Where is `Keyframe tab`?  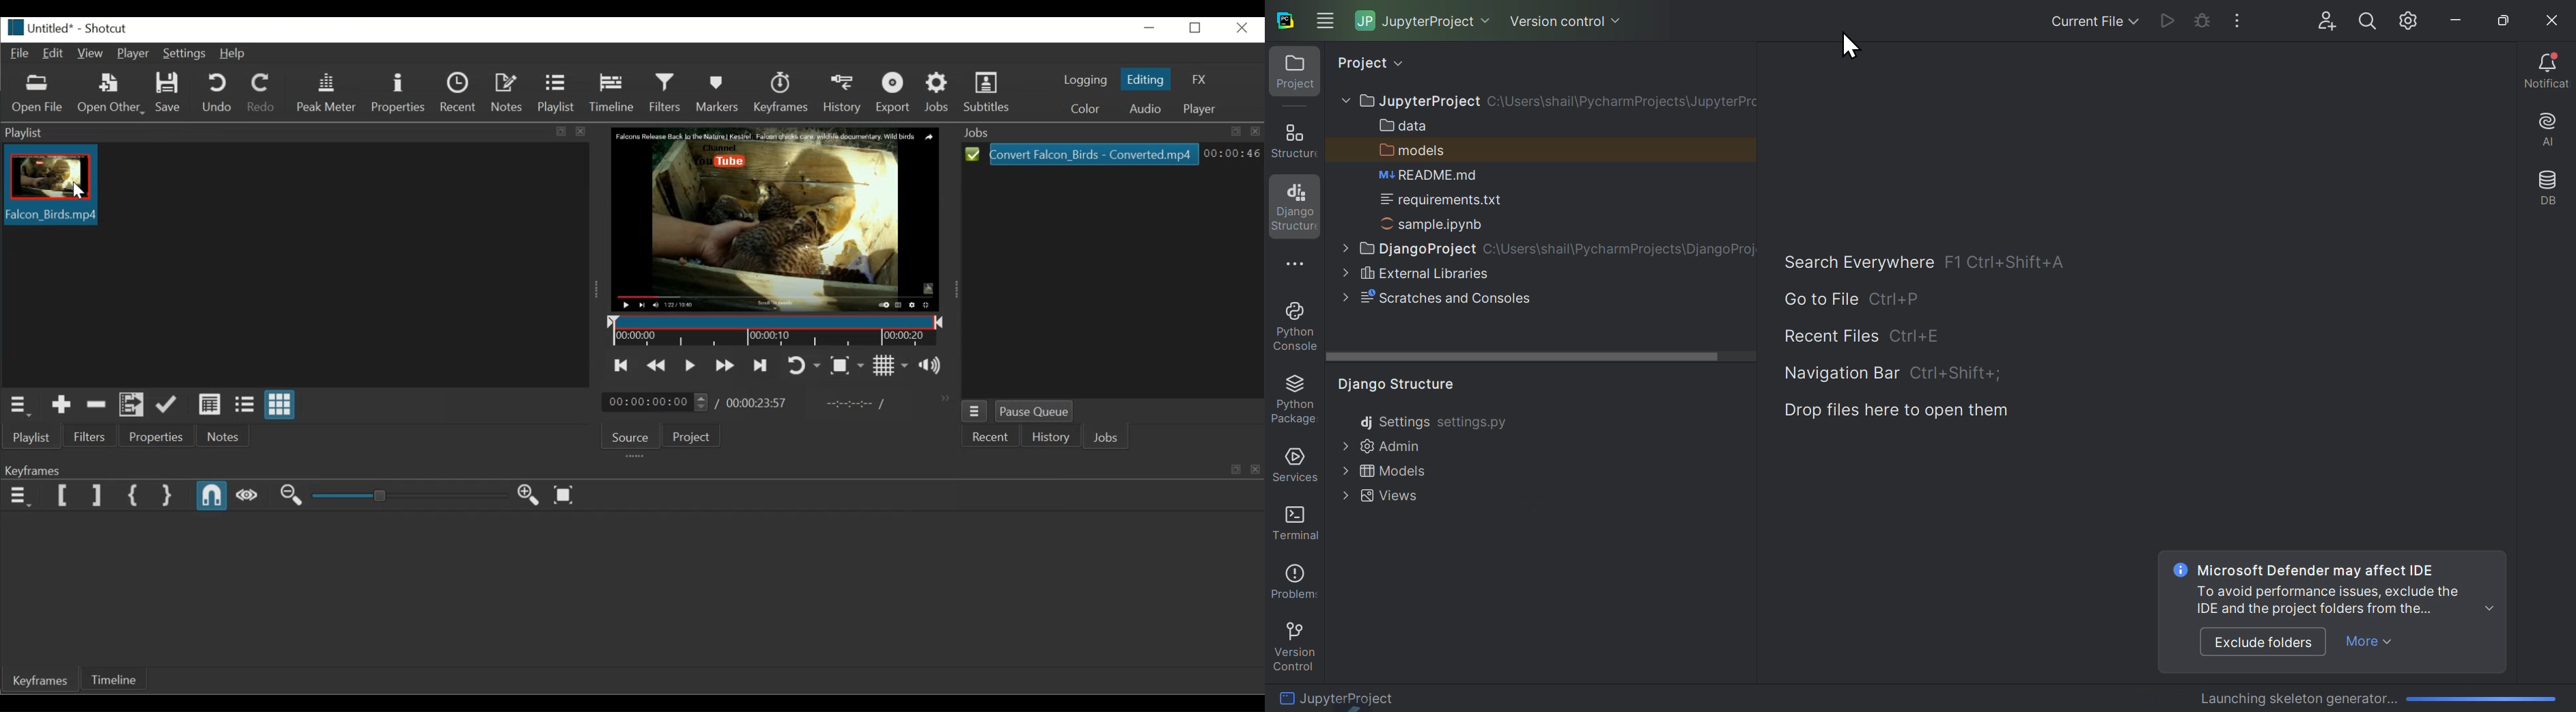 Keyframe tab is located at coordinates (602, 471).